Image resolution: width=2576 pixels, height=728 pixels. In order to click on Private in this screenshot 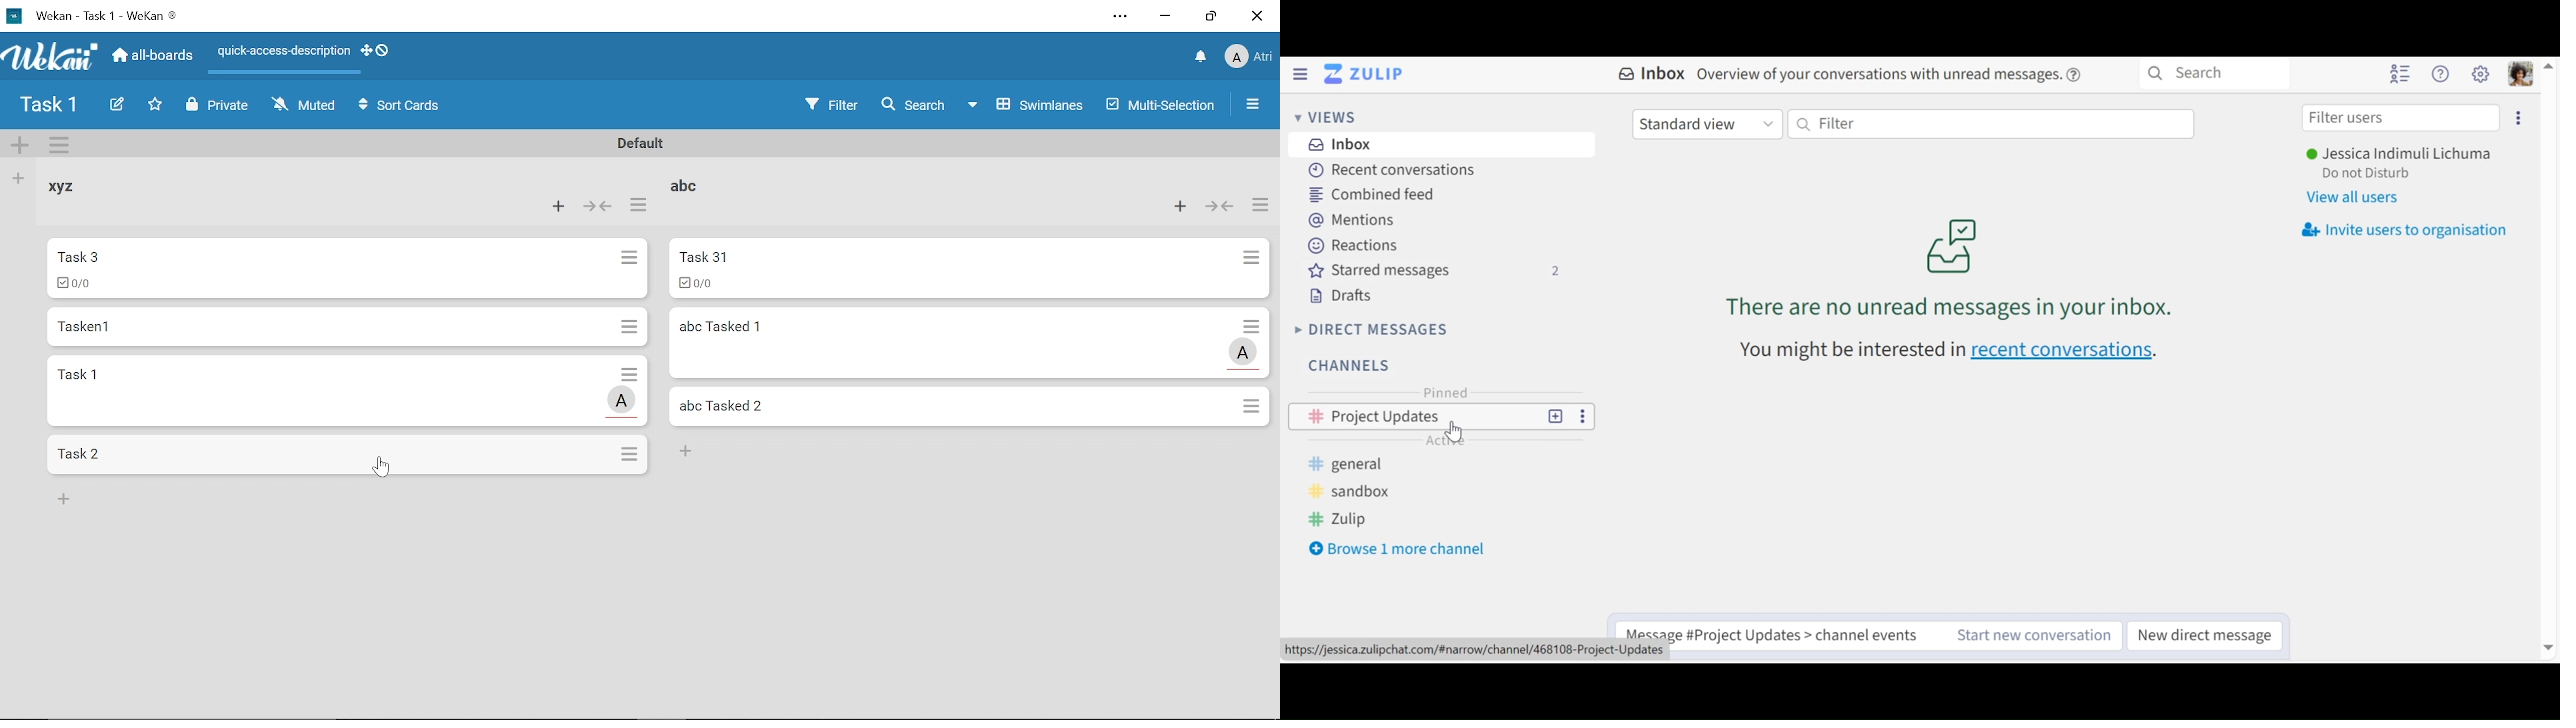, I will do `click(218, 106)`.